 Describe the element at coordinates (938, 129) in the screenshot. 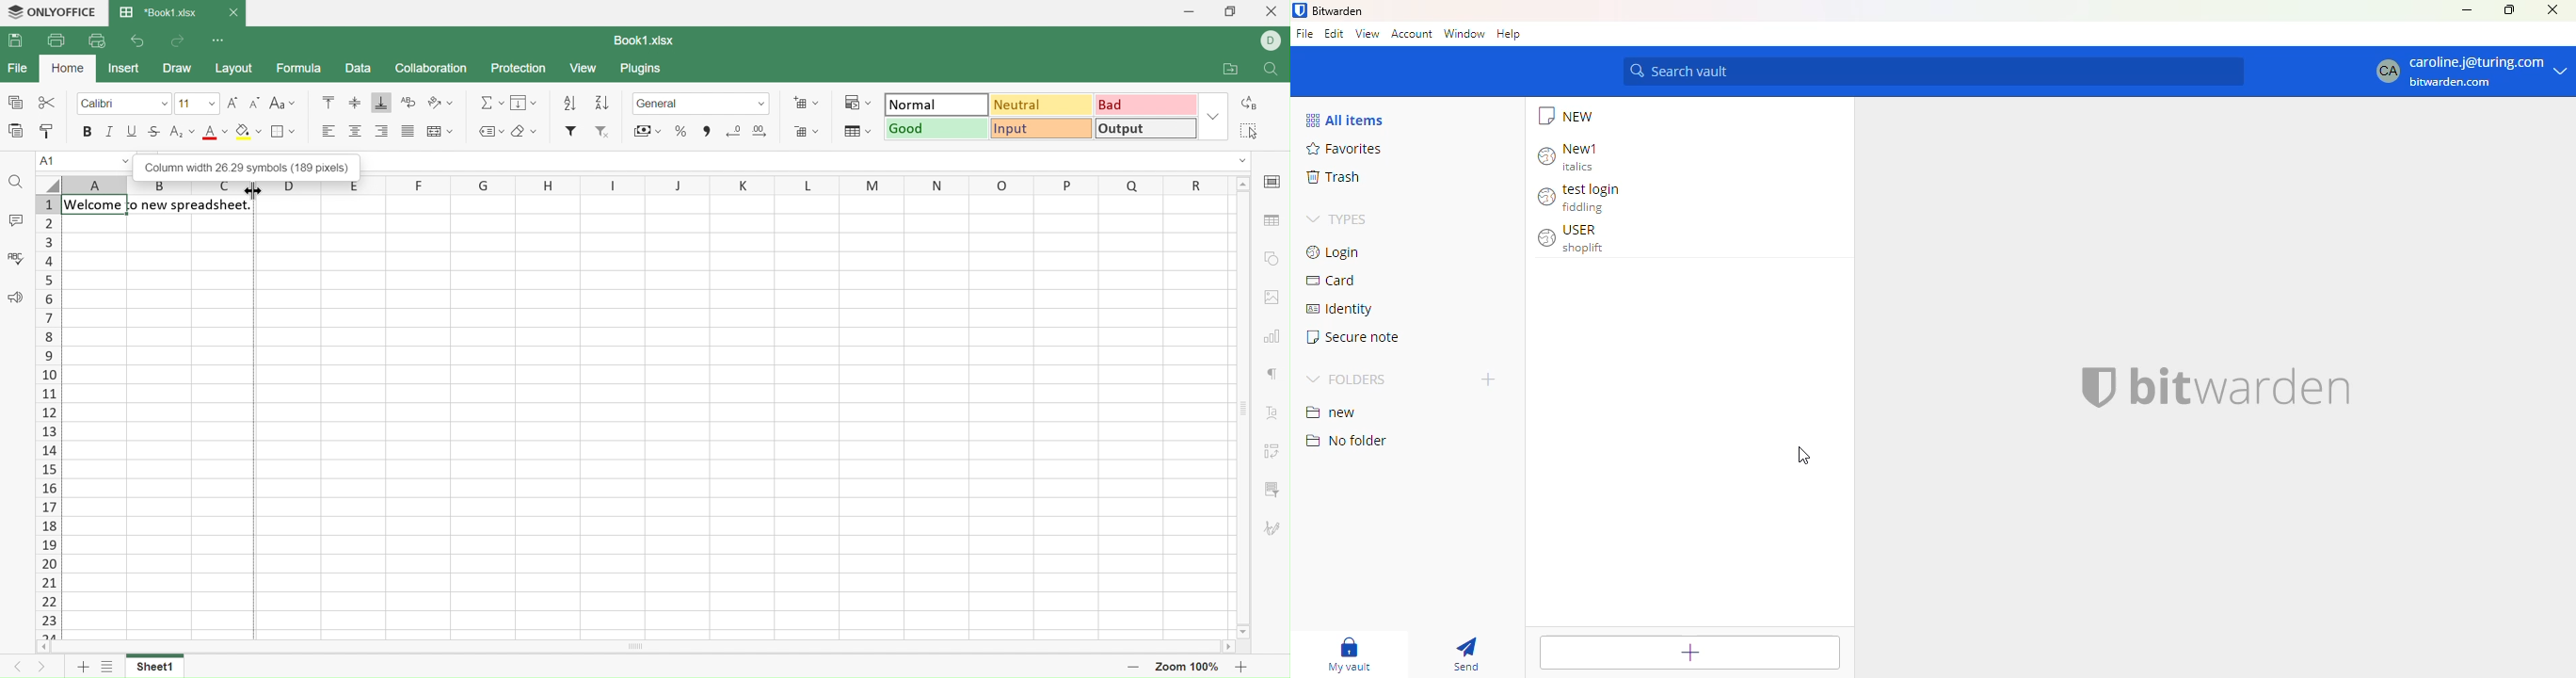

I see `Good` at that location.